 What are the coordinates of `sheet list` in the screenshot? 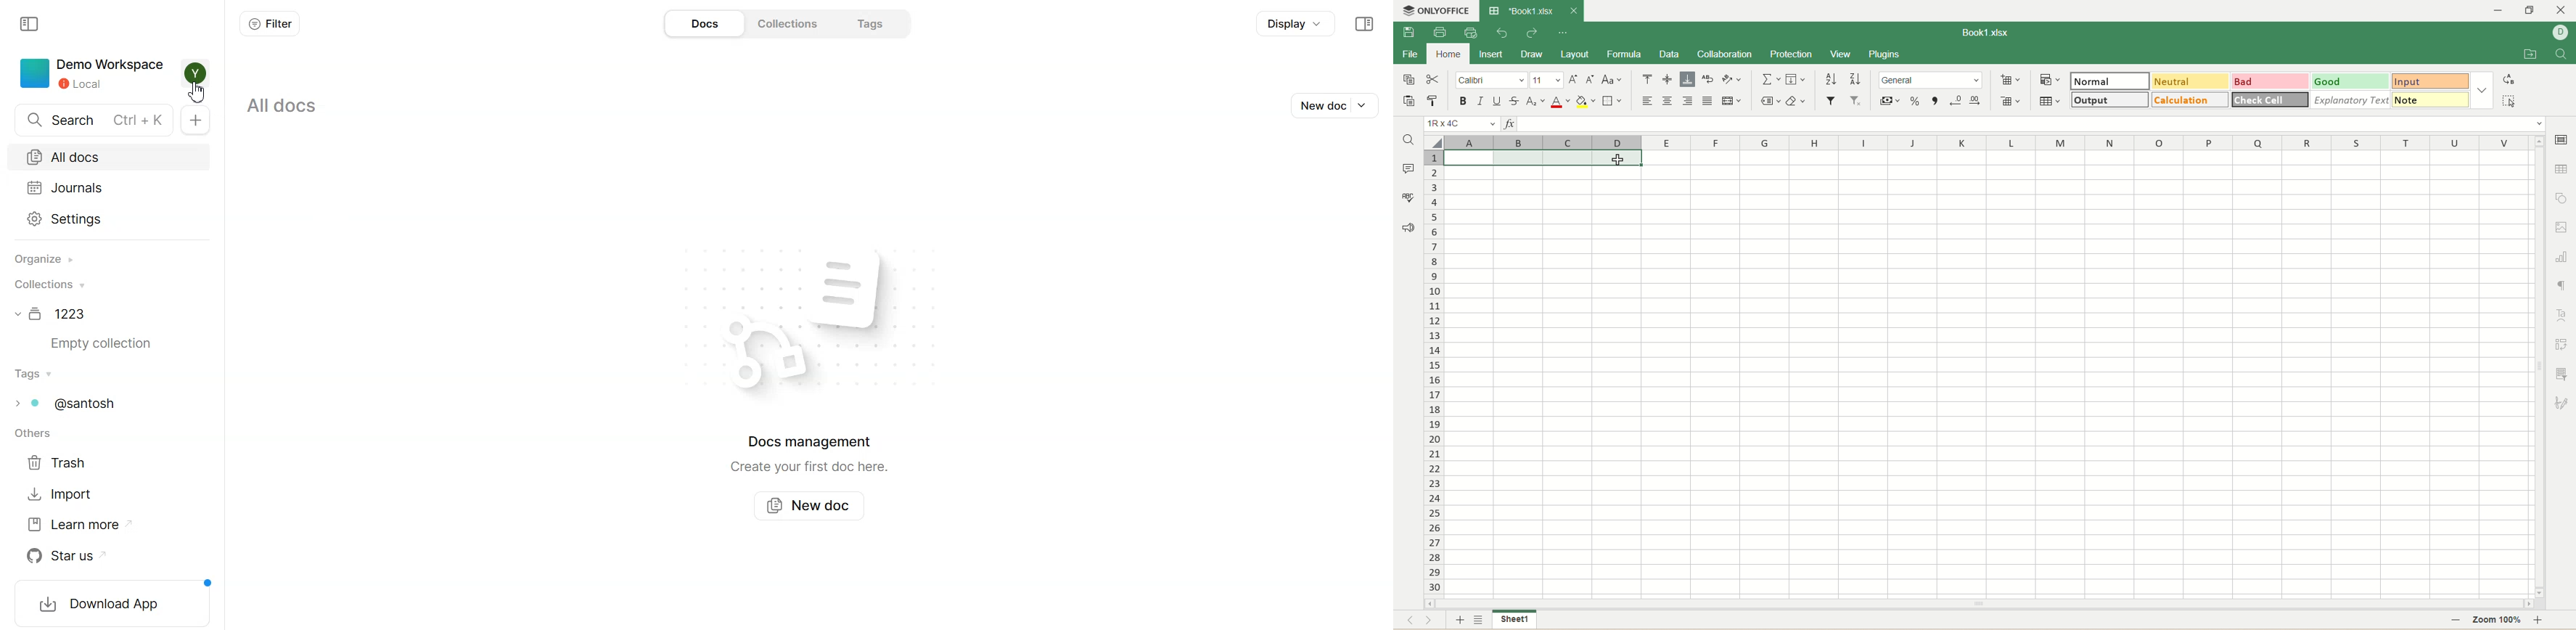 It's located at (1480, 621).